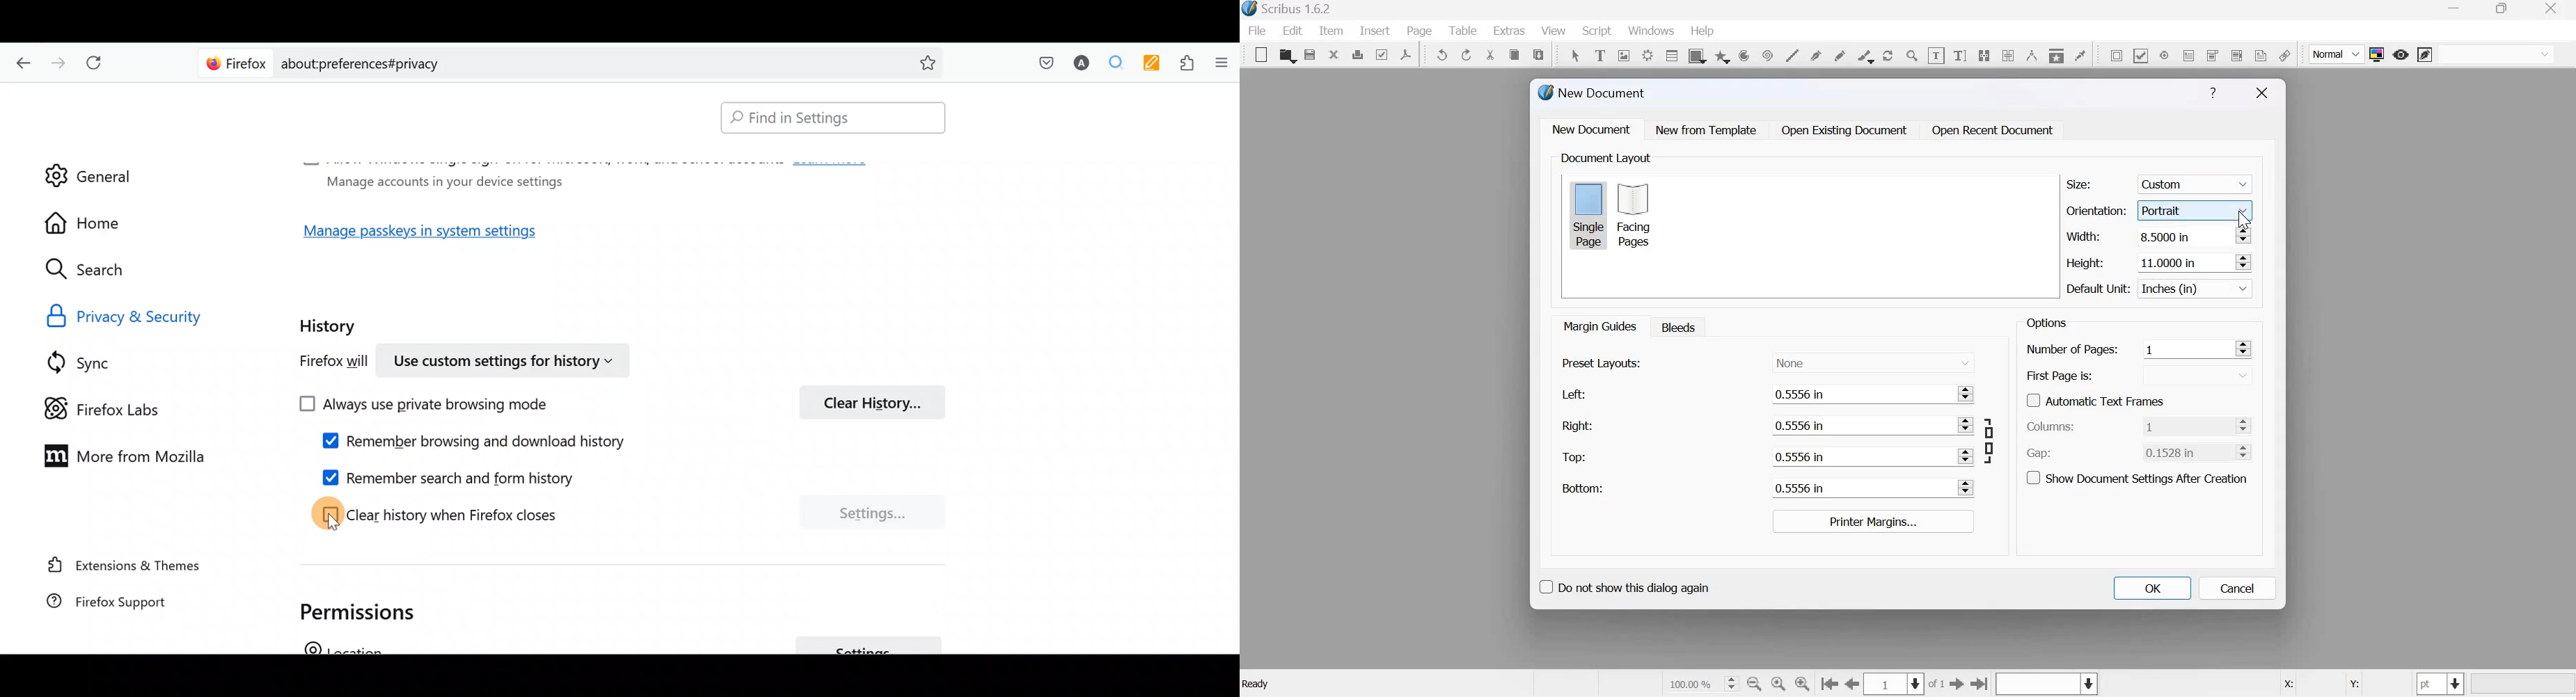  I want to click on Copy item properties, so click(2055, 54).